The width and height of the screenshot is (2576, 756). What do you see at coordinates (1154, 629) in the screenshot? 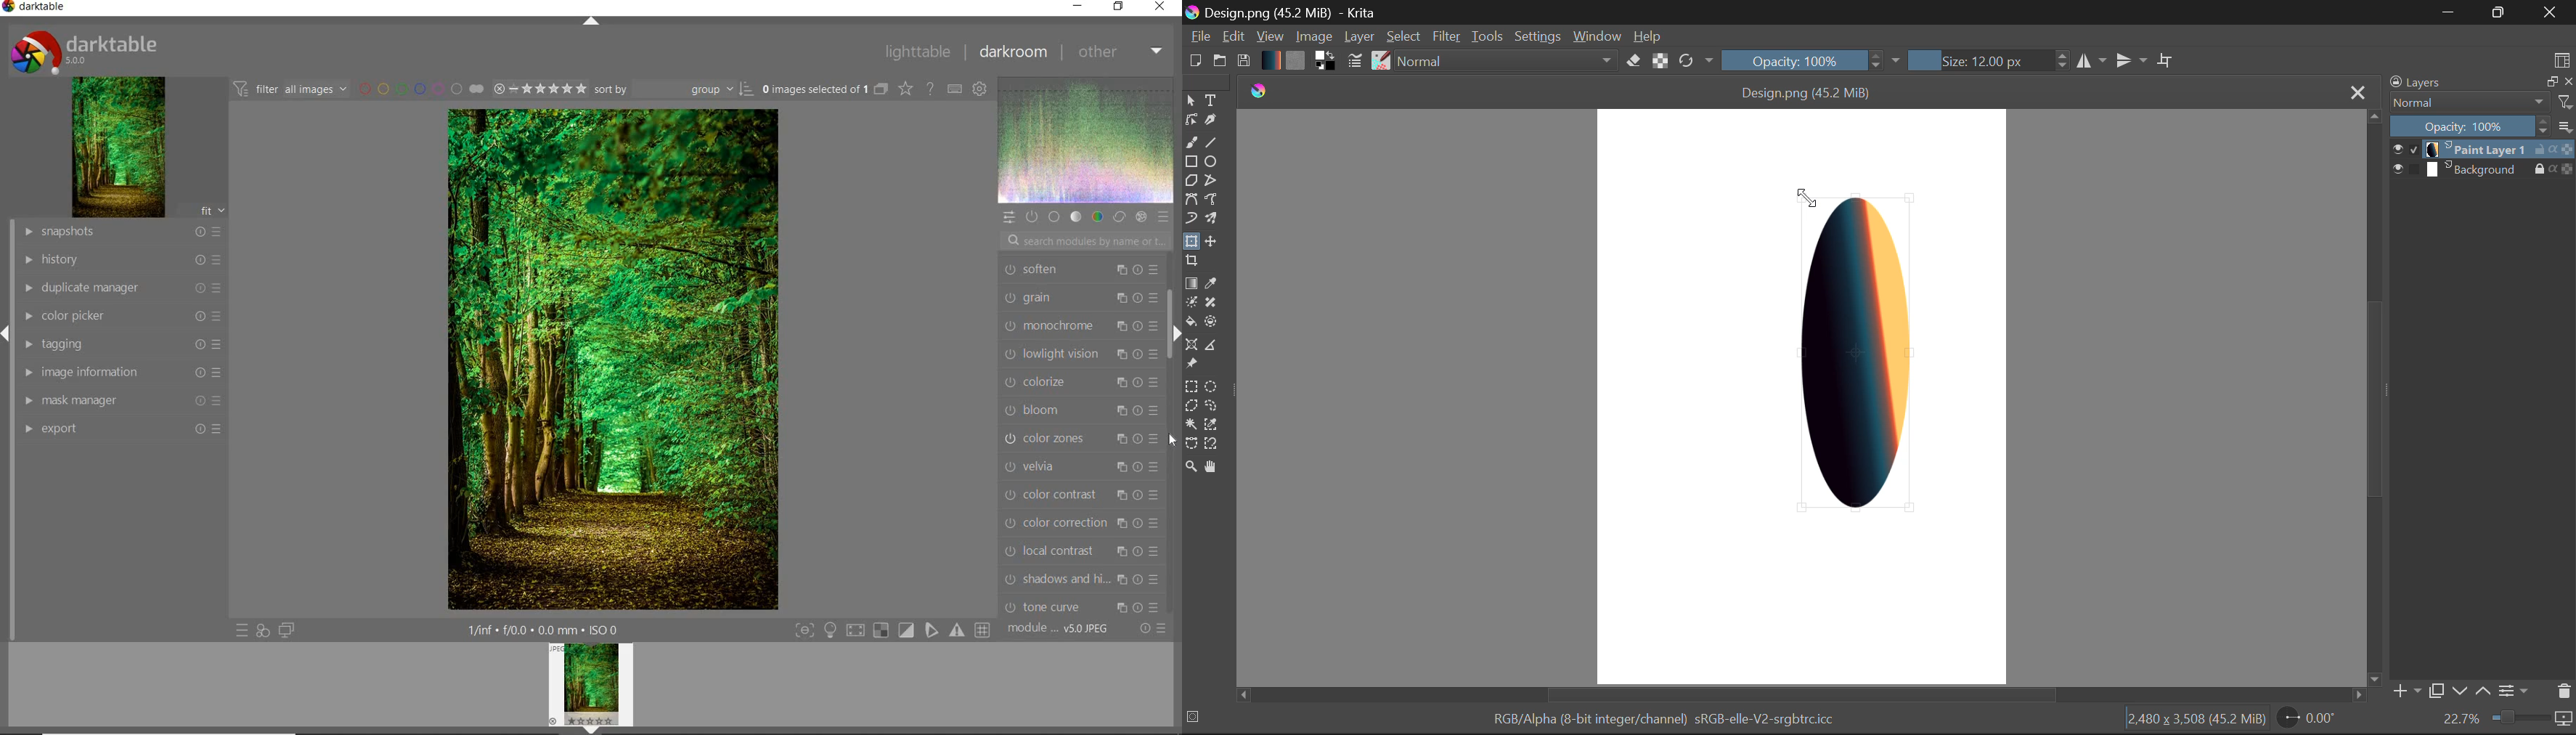
I see `RESET OR PRESET & PREFERENCE` at bounding box center [1154, 629].